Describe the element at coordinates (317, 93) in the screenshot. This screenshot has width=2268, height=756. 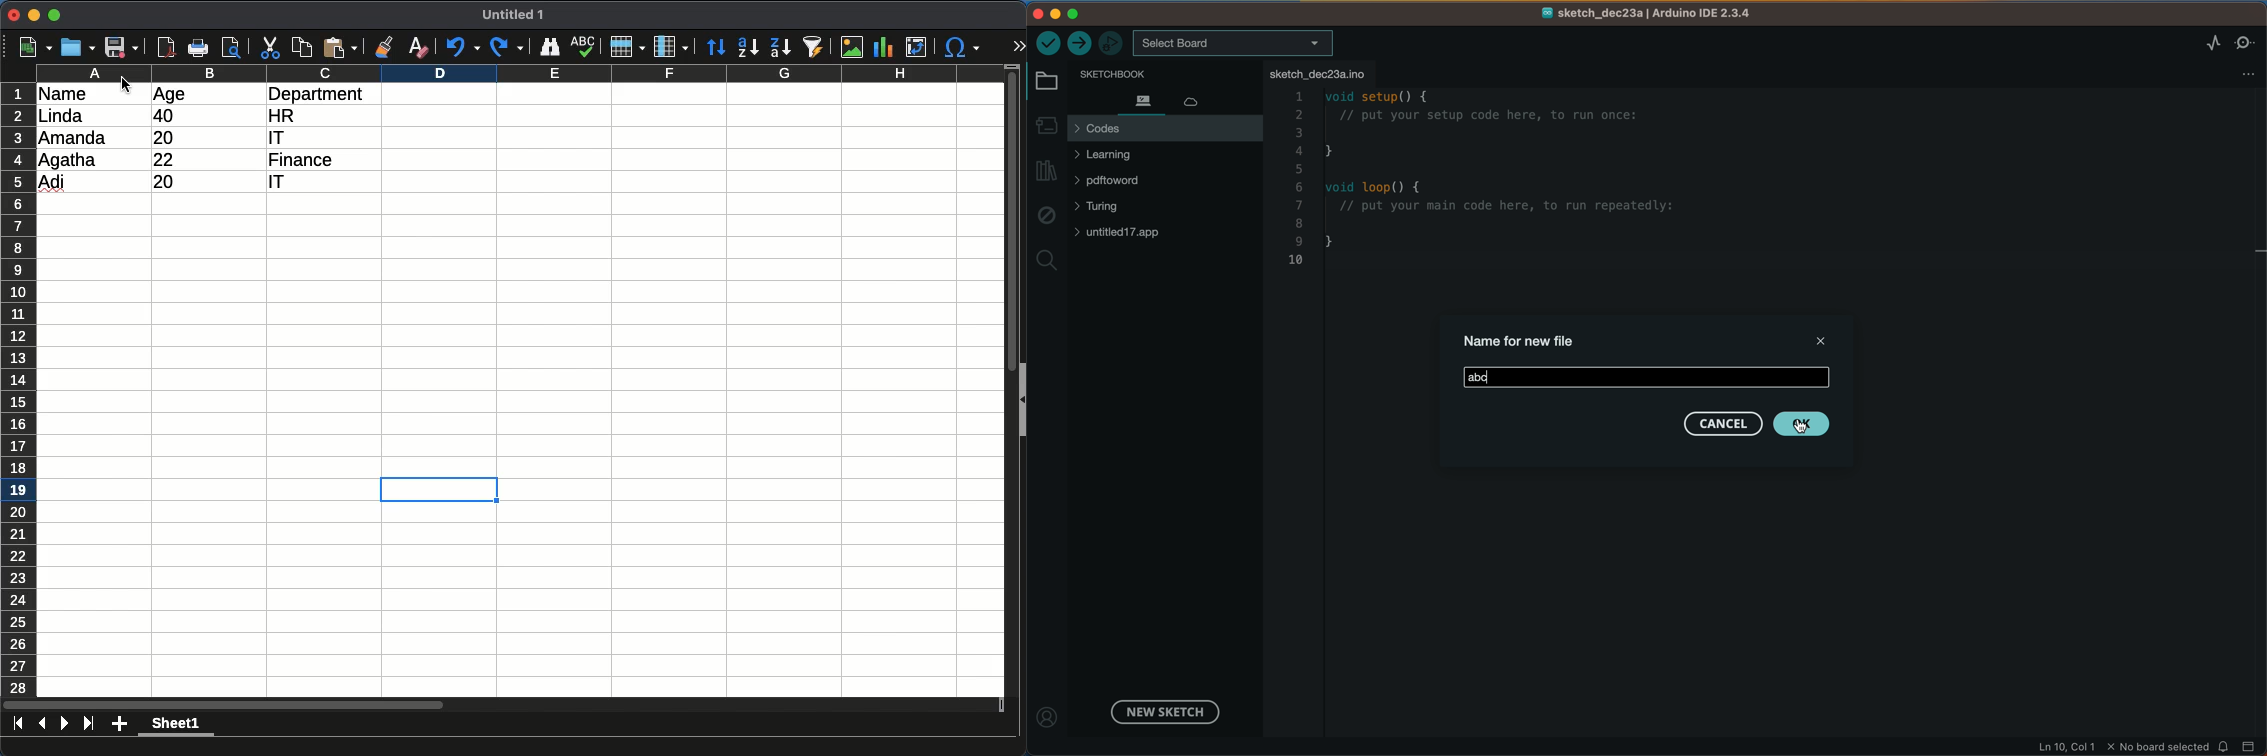
I see `department ` at that location.